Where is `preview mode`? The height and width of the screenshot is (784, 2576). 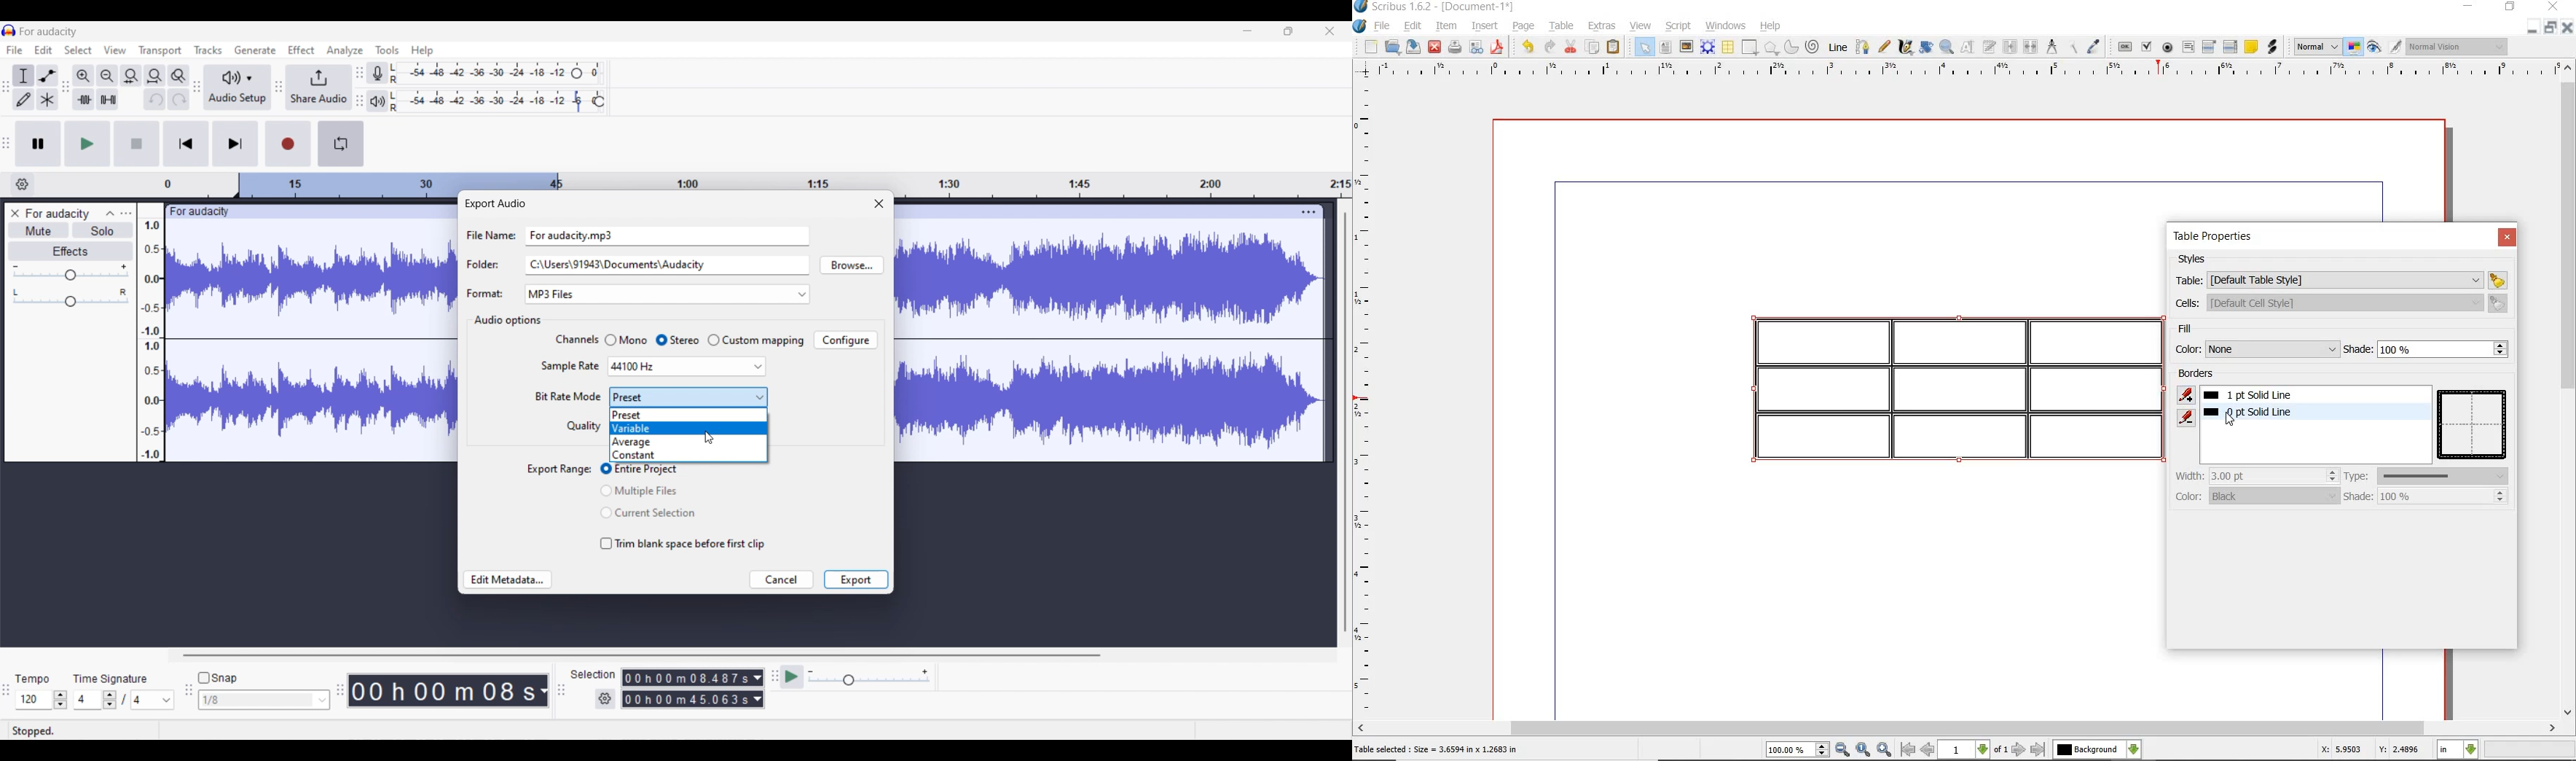
preview mode is located at coordinates (2373, 47).